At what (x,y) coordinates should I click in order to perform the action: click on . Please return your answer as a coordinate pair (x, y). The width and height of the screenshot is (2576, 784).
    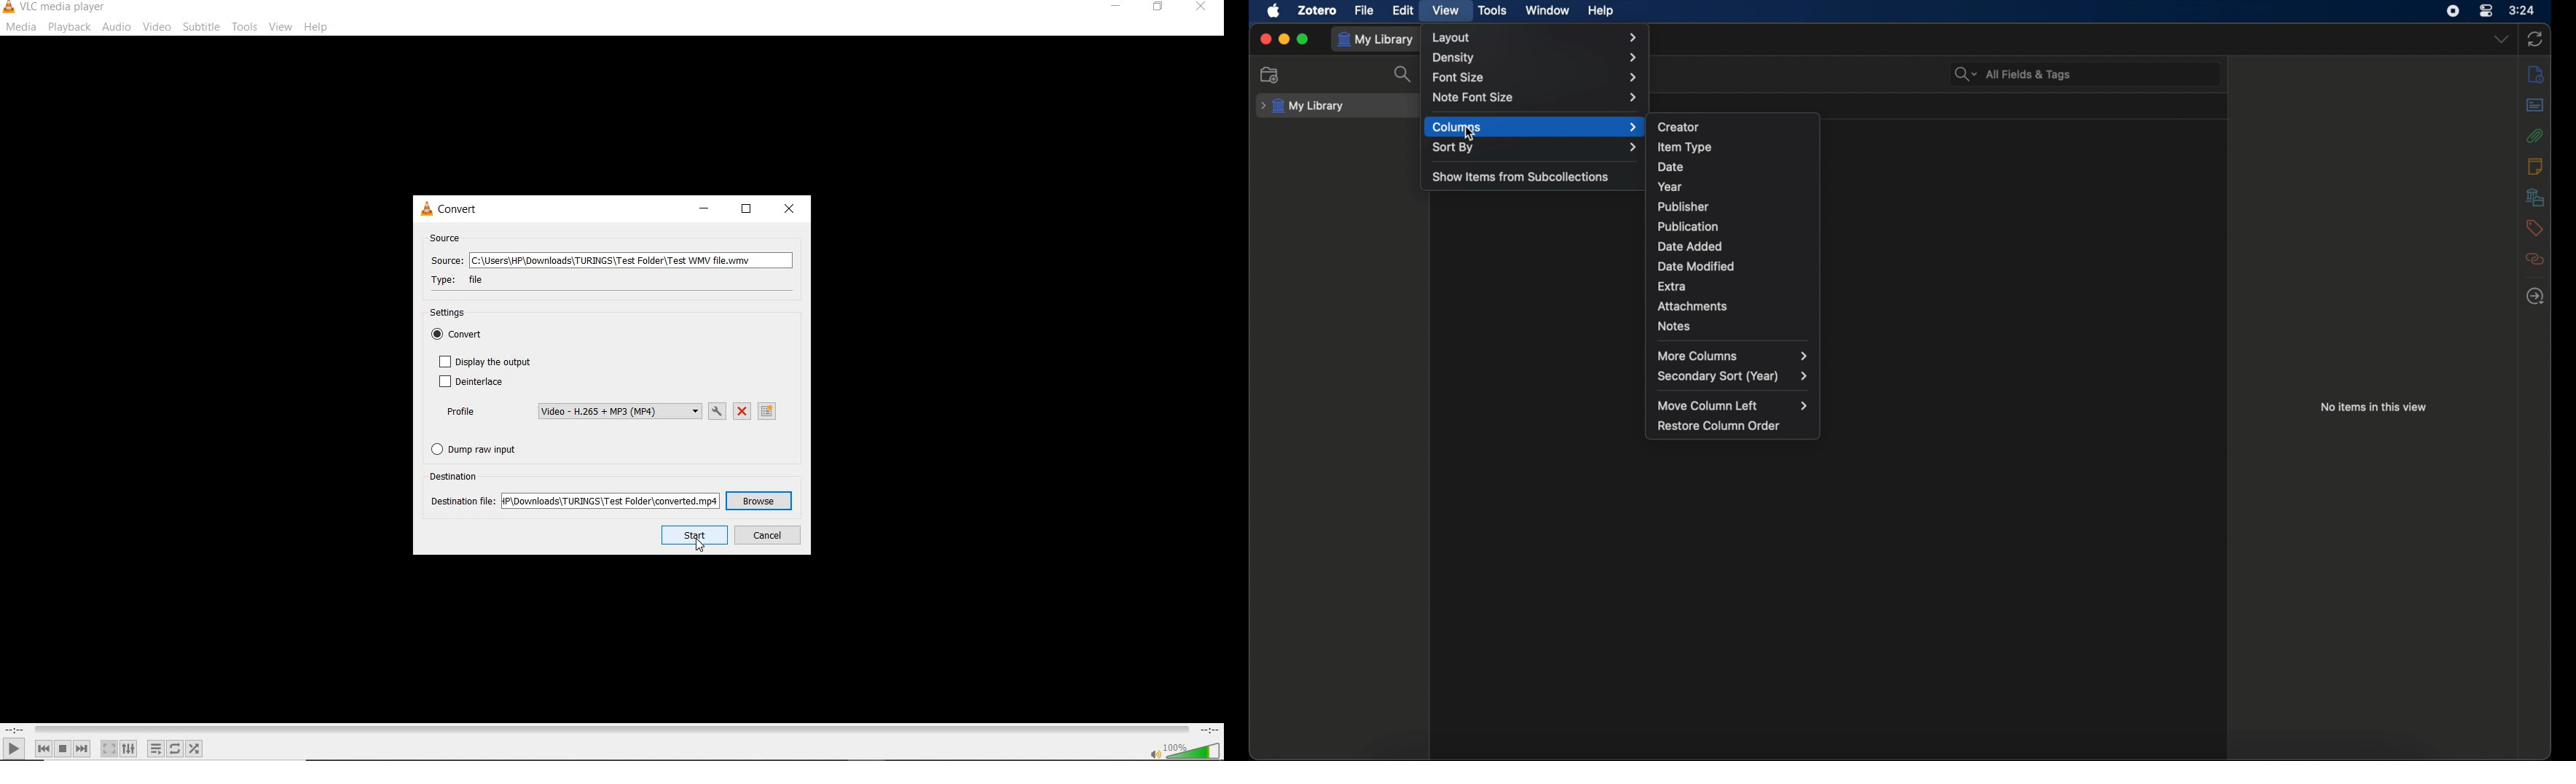
    Looking at the image, I should click on (2535, 75).